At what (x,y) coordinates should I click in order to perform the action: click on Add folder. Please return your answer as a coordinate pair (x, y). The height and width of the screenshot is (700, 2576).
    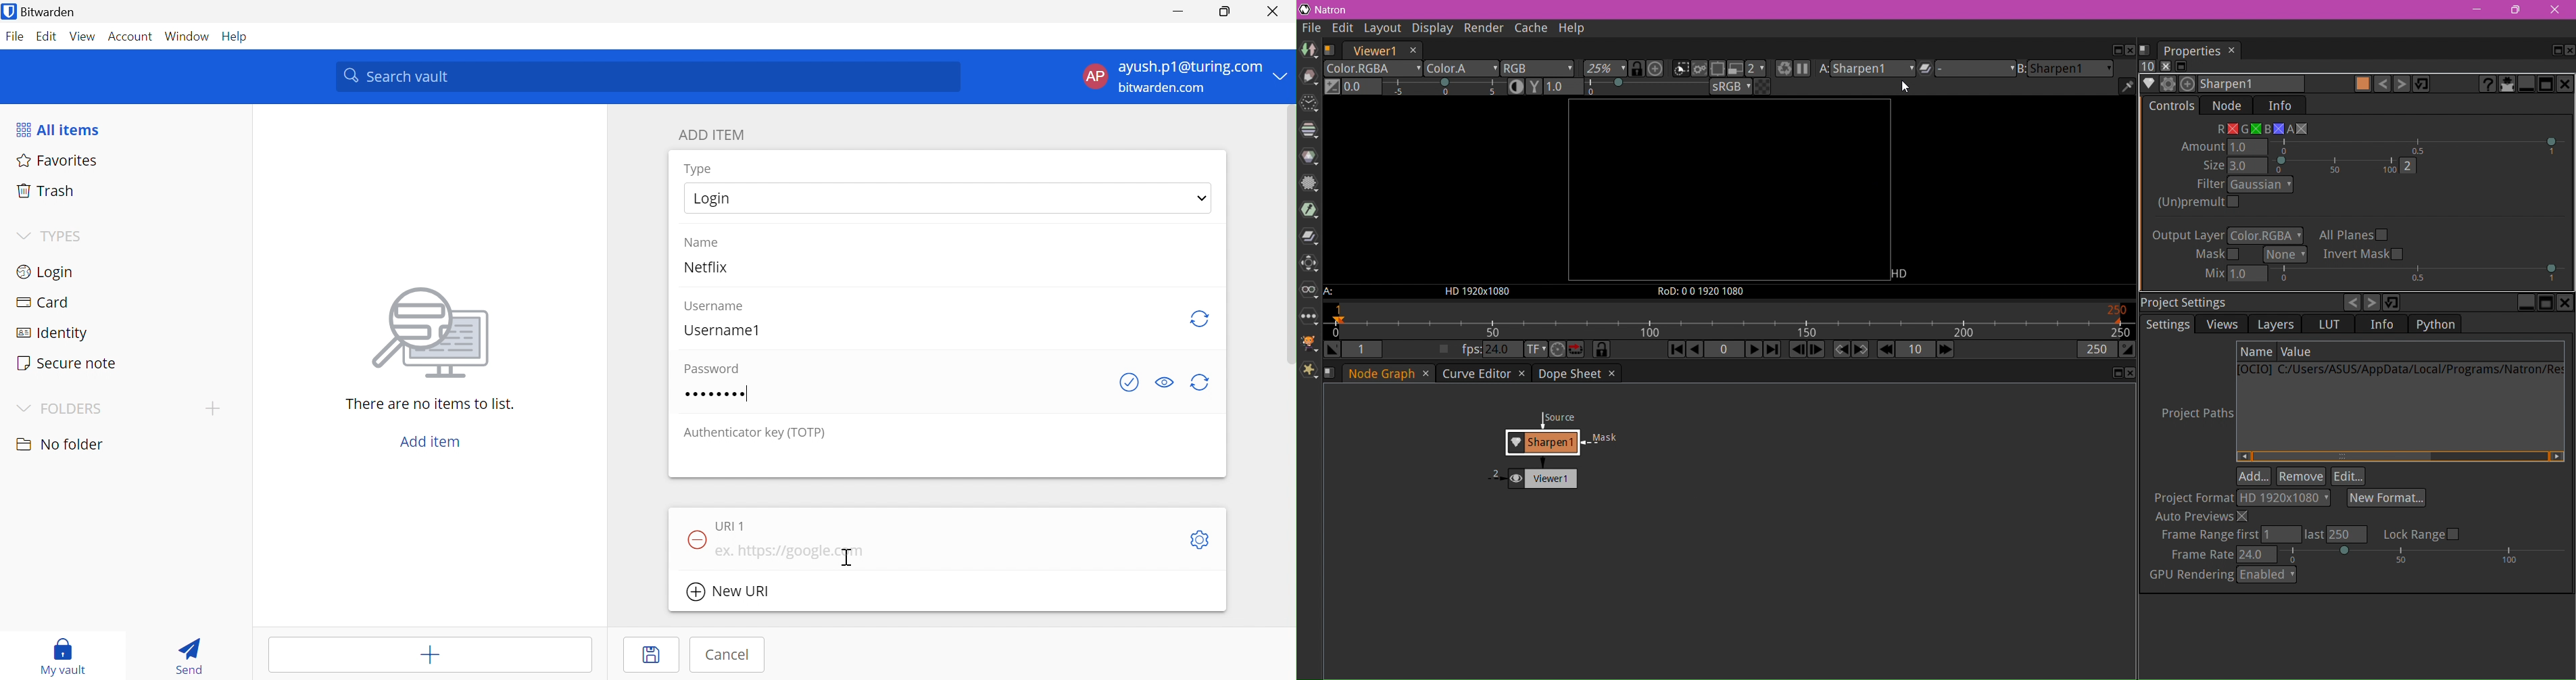
    Looking at the image, I should click on (213, 409).